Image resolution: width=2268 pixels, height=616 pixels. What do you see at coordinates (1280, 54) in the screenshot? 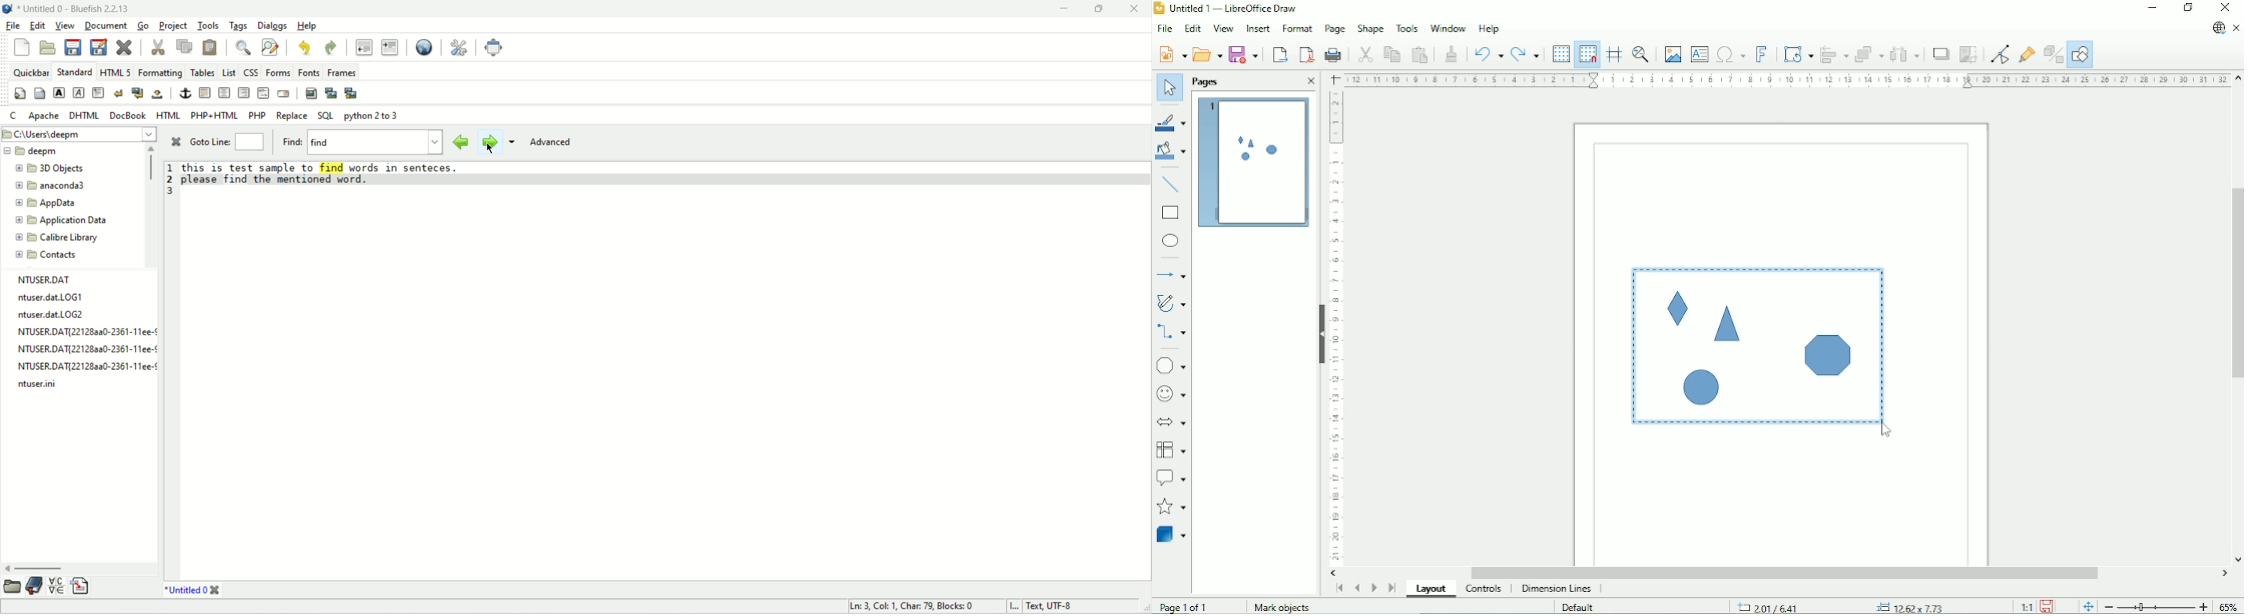
I see `Export` at bounding box center [1280, 54].